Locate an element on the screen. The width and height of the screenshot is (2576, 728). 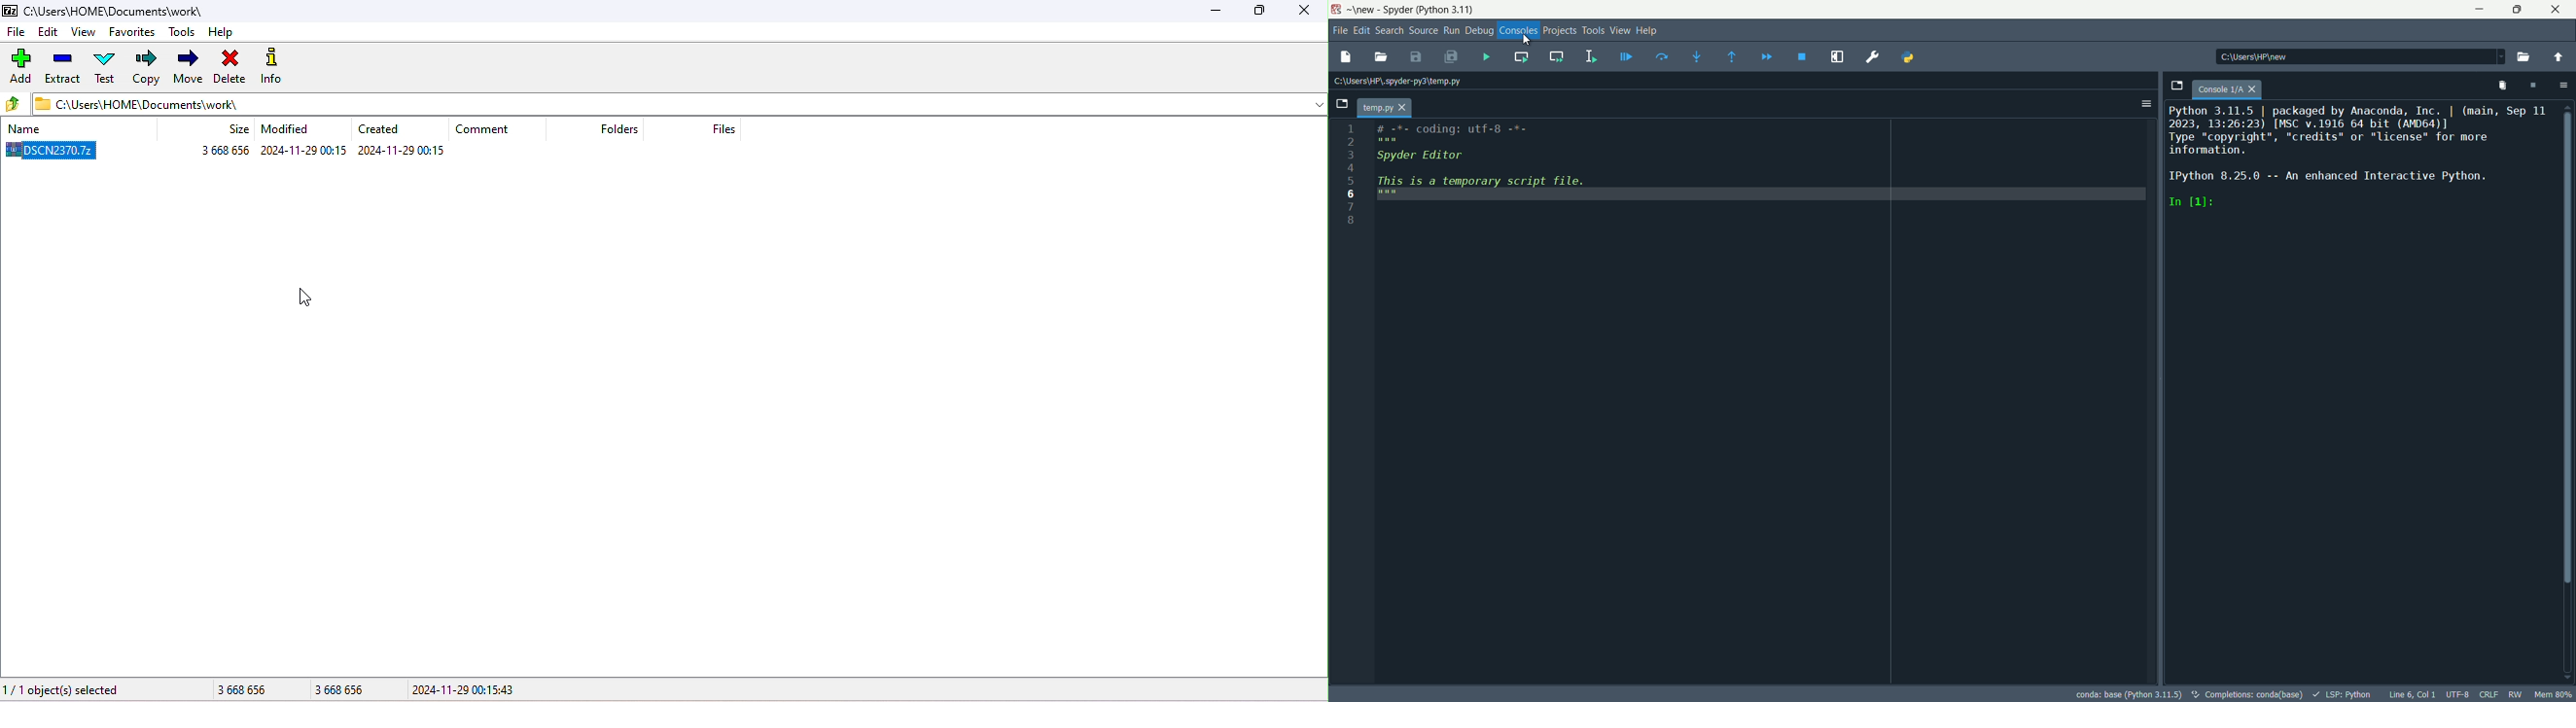
stop debugging is located at coordinates (1801, 57).